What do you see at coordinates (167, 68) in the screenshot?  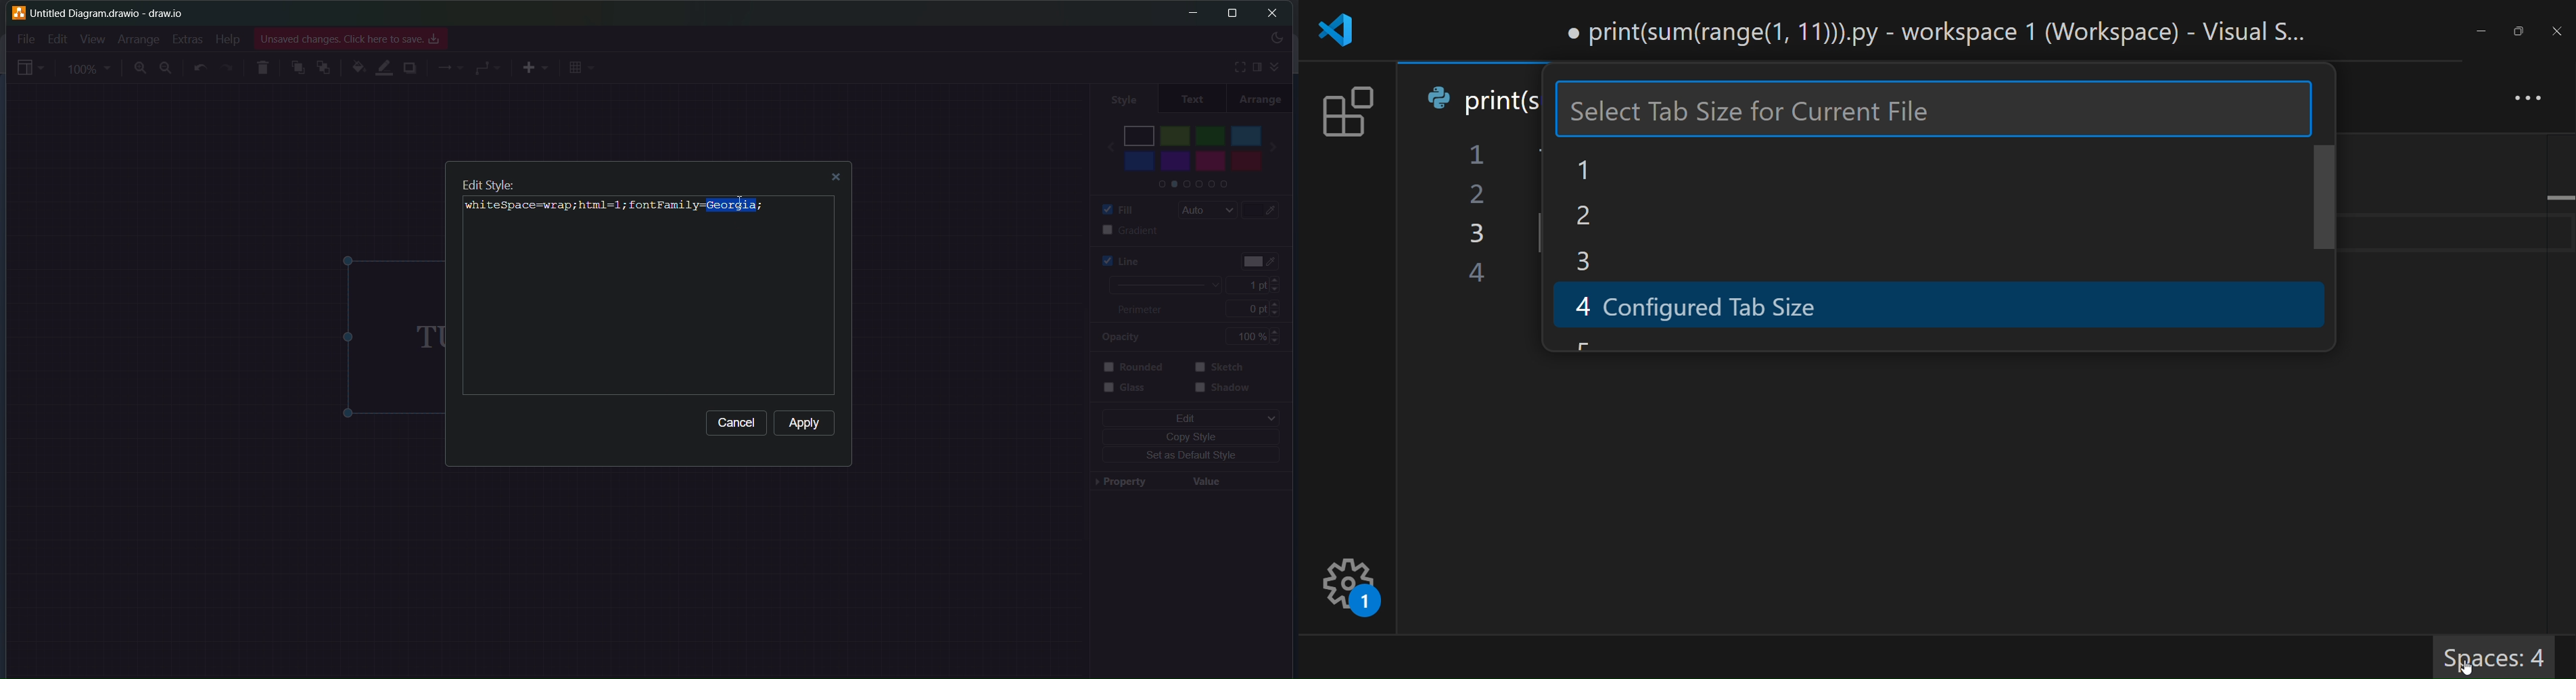 I see `zoom out` at bounding box center [167, 68].